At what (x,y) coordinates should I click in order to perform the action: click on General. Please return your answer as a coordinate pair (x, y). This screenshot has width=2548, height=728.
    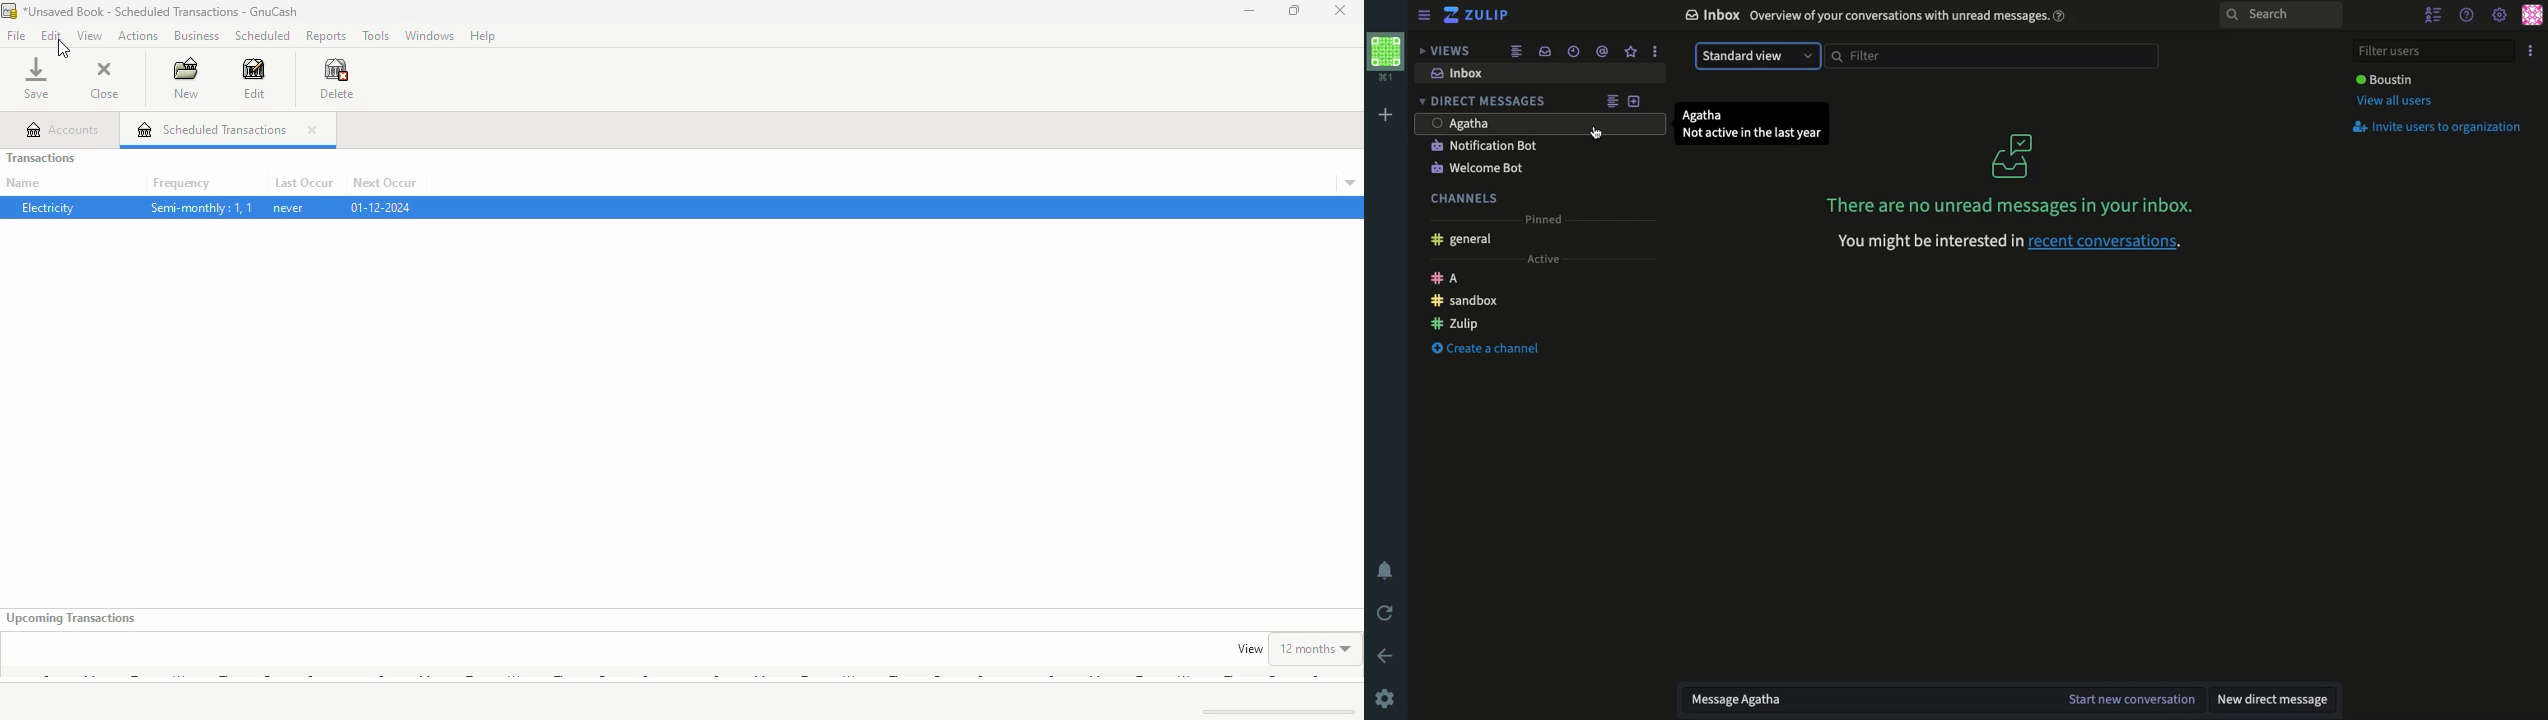
    Looking at the image, I should click on (1457, 241).